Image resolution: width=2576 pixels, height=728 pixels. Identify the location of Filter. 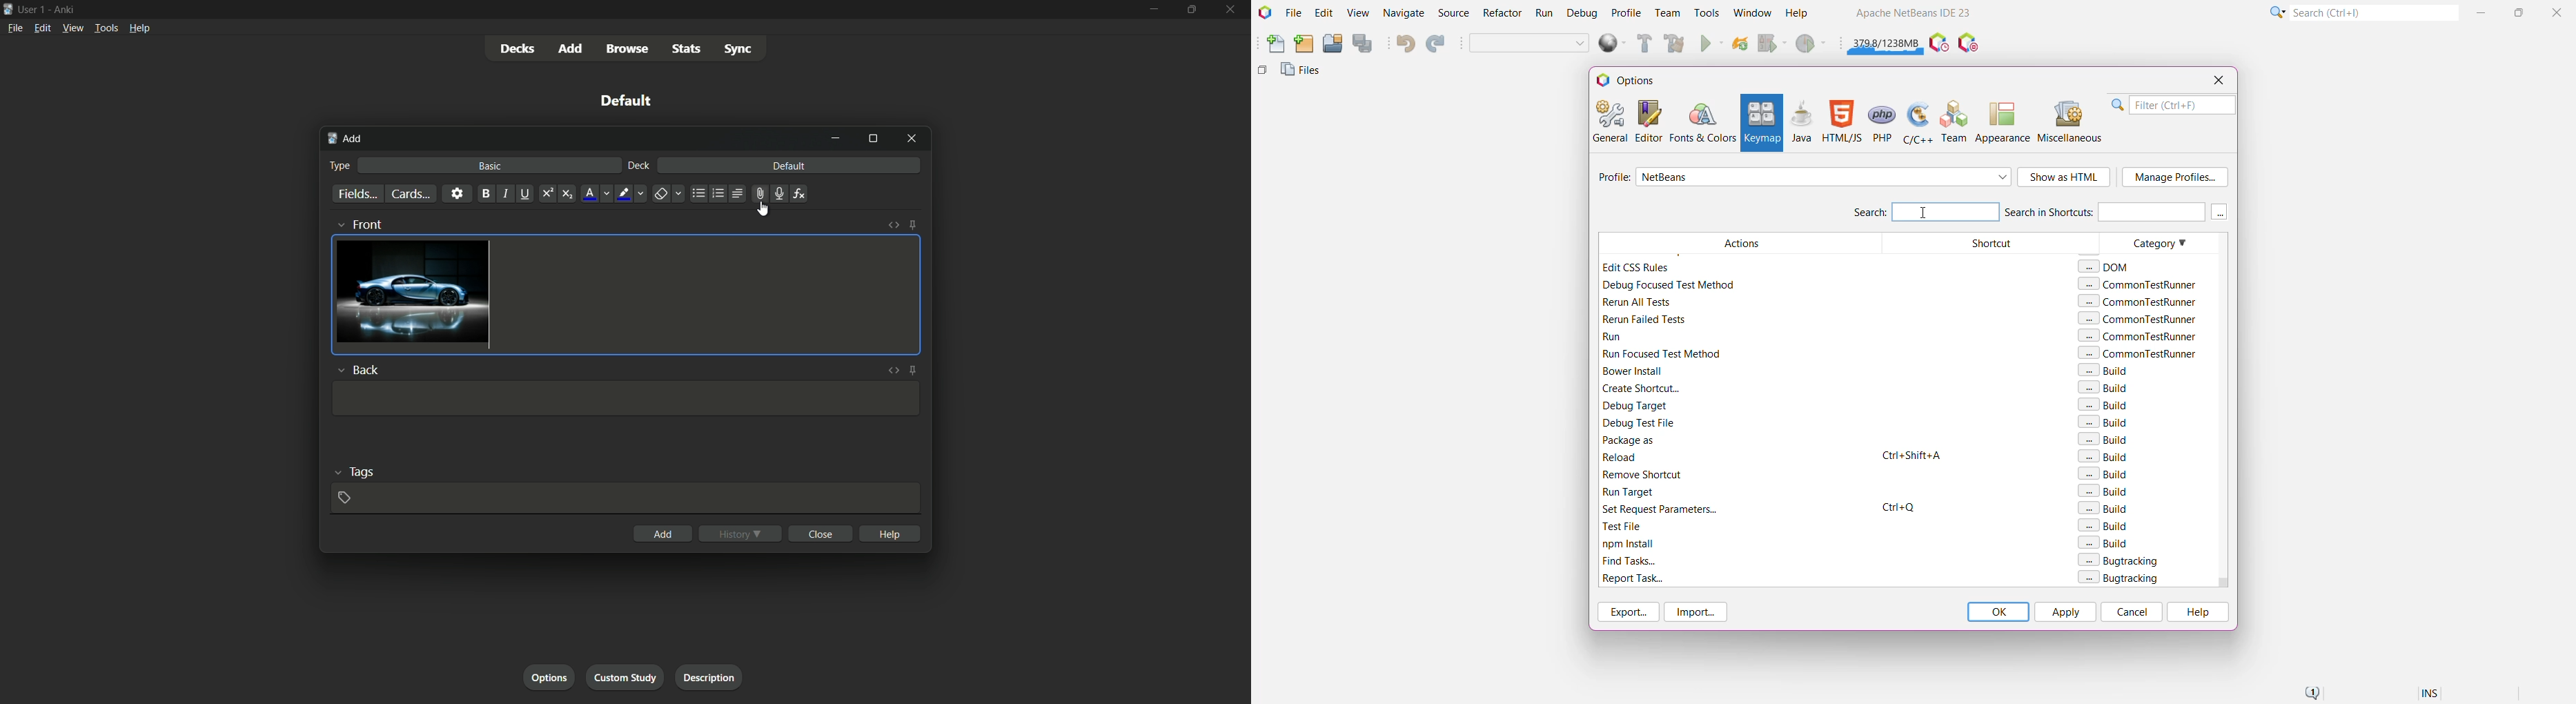
(2173, 105).